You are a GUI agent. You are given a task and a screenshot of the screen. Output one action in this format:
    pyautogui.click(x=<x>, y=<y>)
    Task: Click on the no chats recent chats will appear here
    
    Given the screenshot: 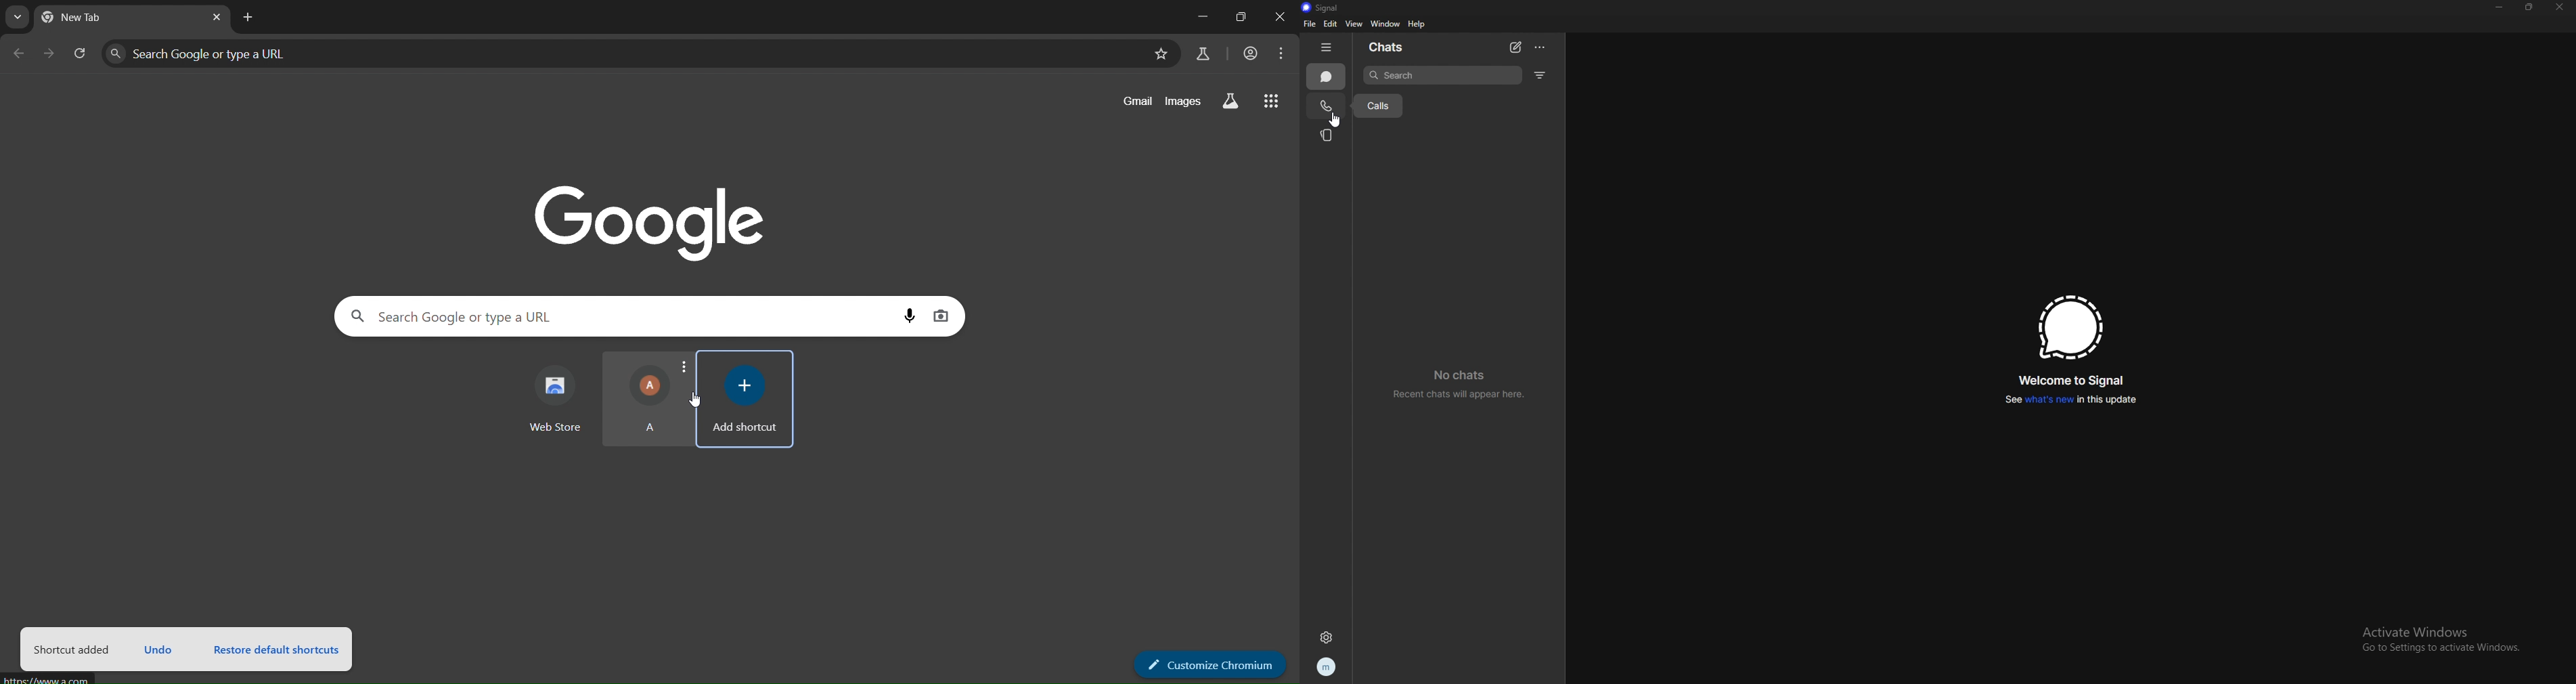 What is the action you would take?
    pyautogui.click(x=1460, y=384)
    